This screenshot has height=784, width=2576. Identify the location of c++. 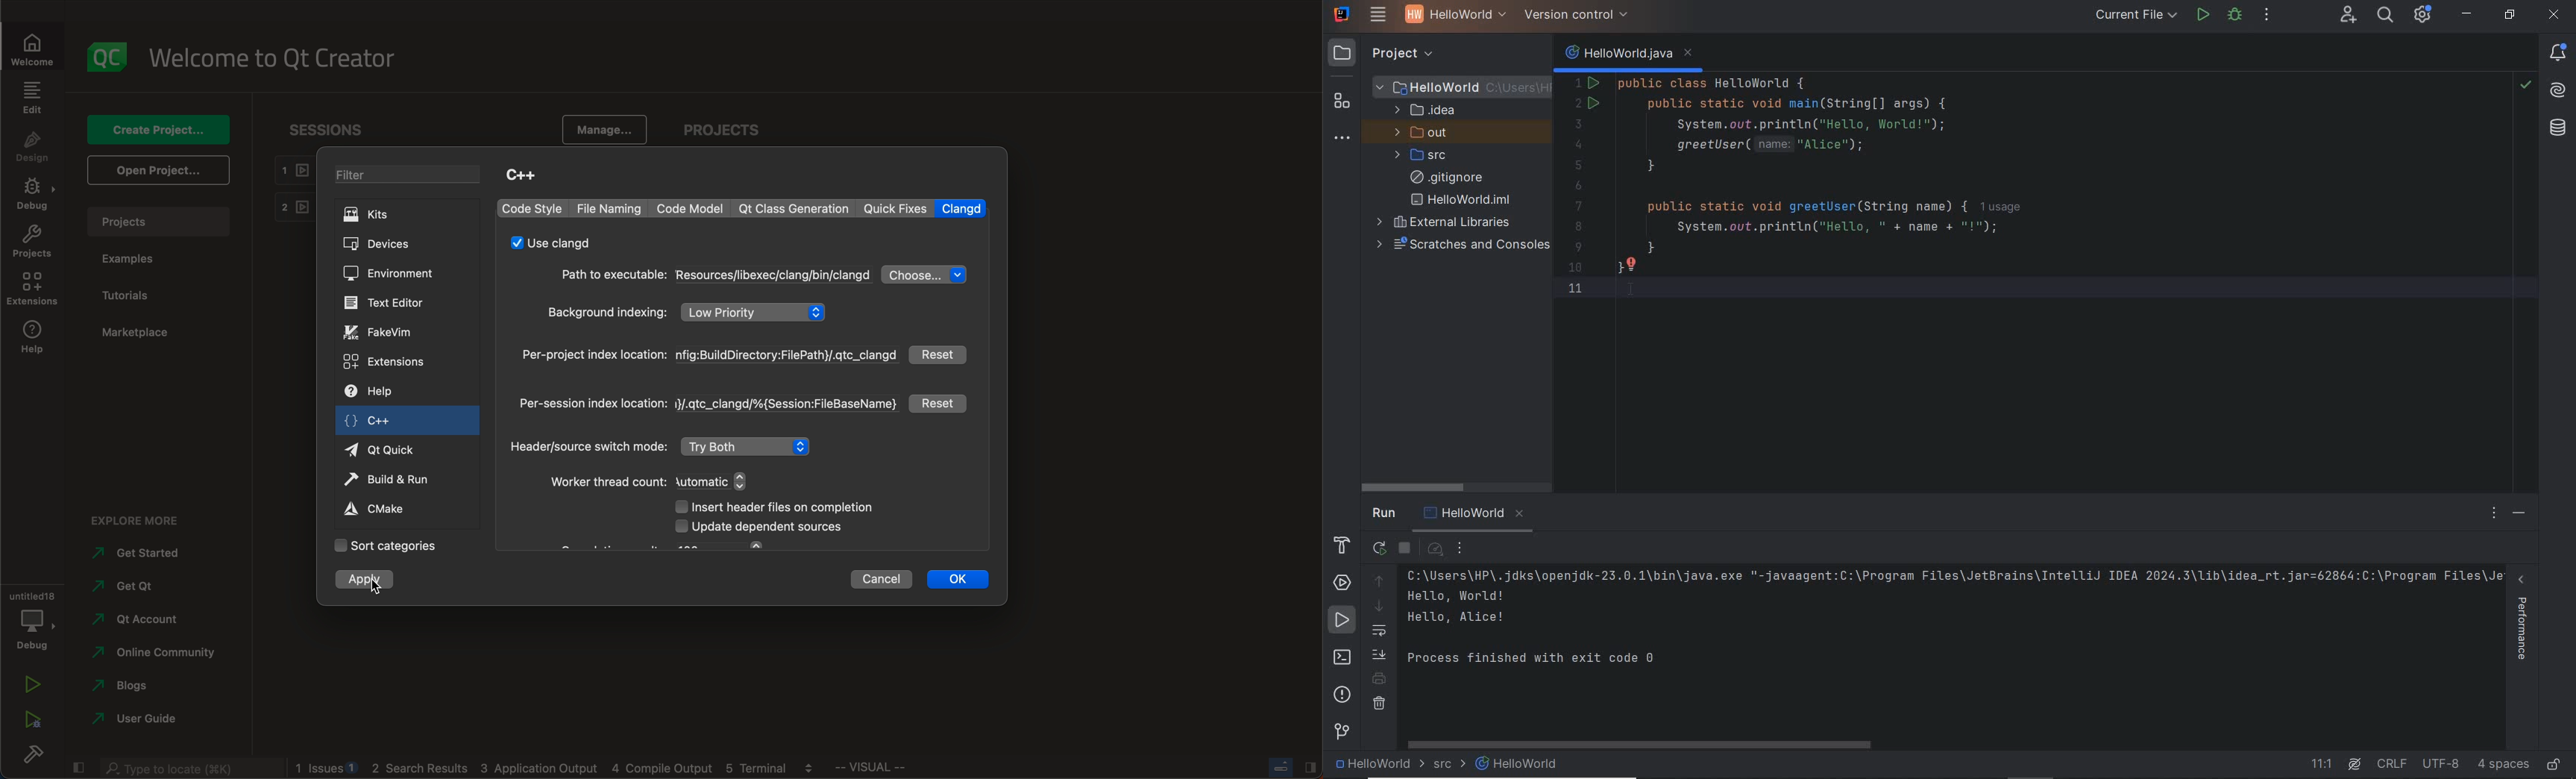
(406, 419).